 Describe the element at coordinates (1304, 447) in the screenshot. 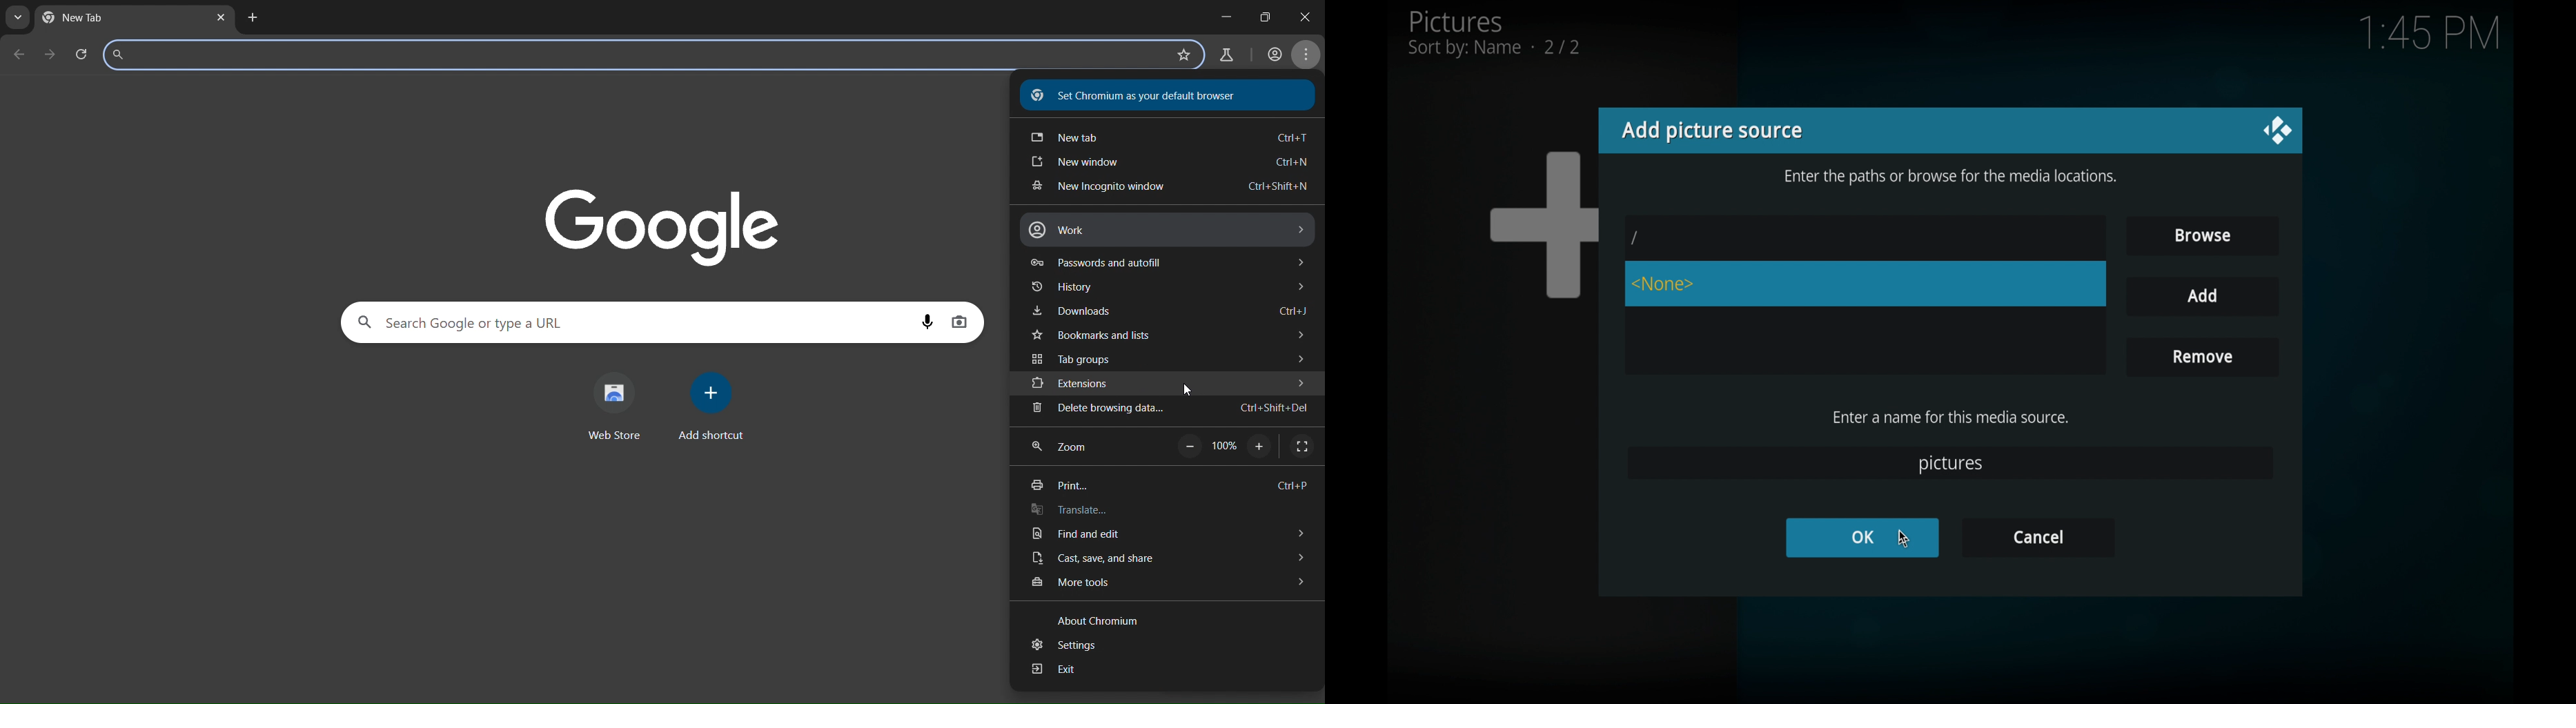

I see `display full screen ` at that location.